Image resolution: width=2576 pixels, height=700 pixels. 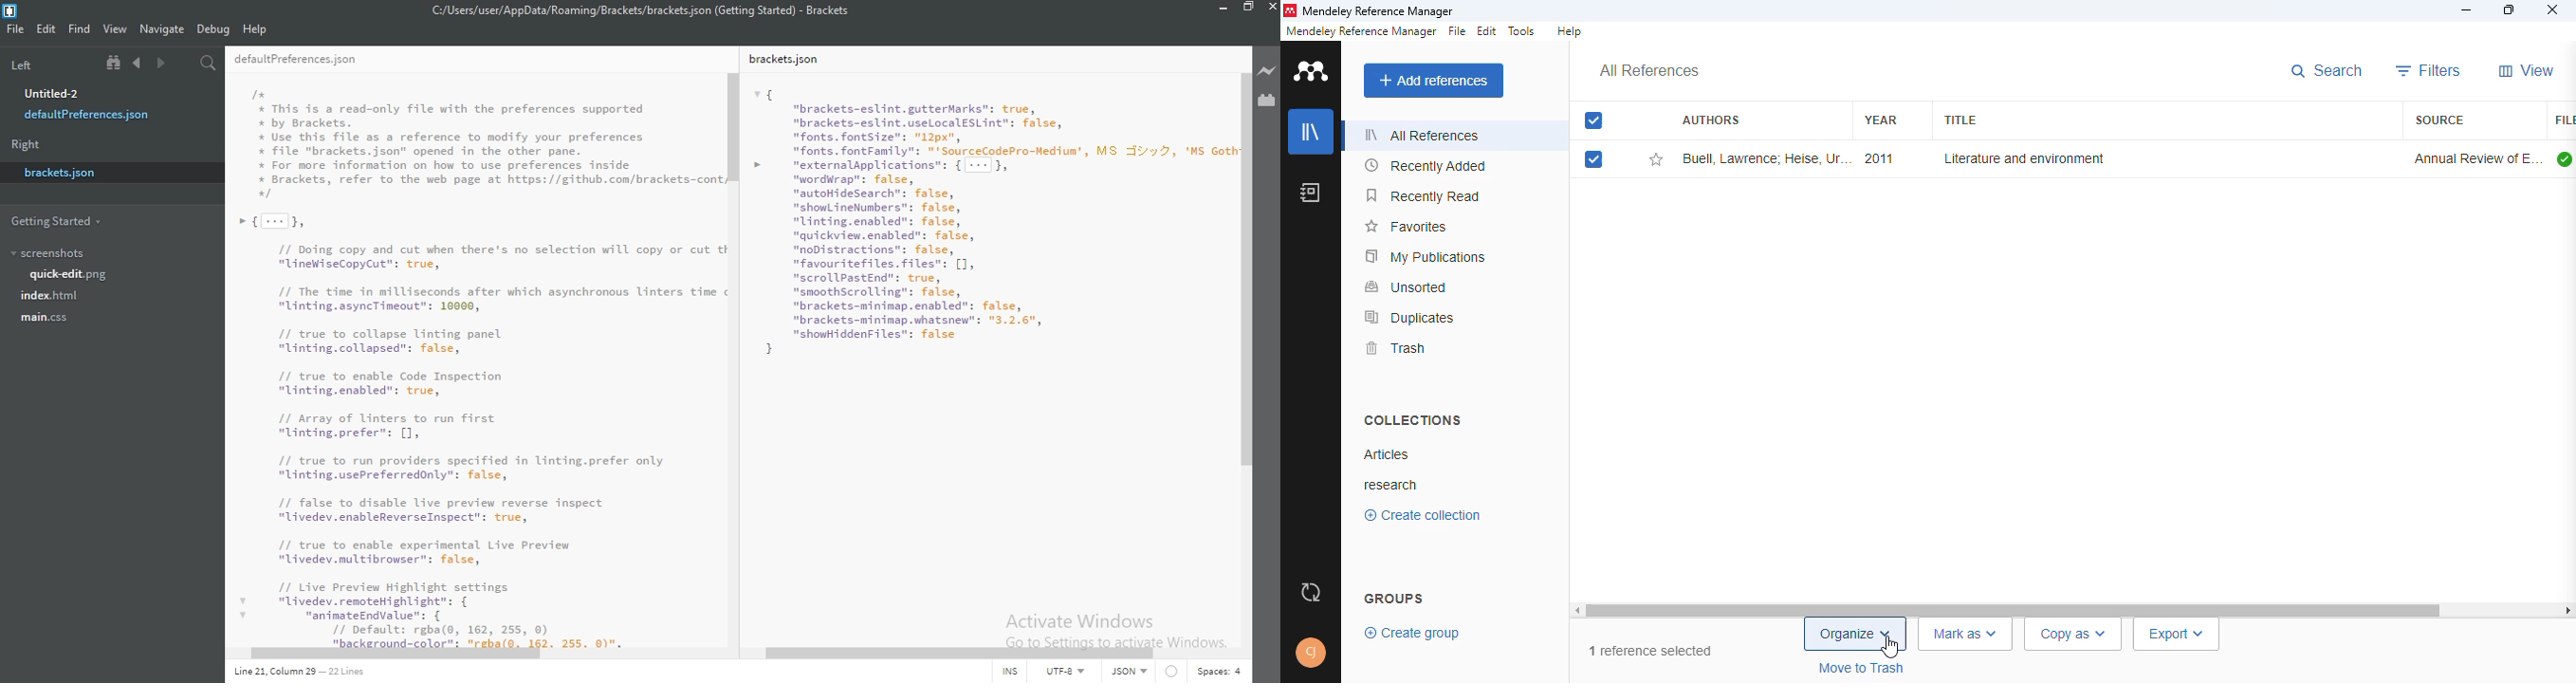 I want to click on find files, so click(x=209, y=65).